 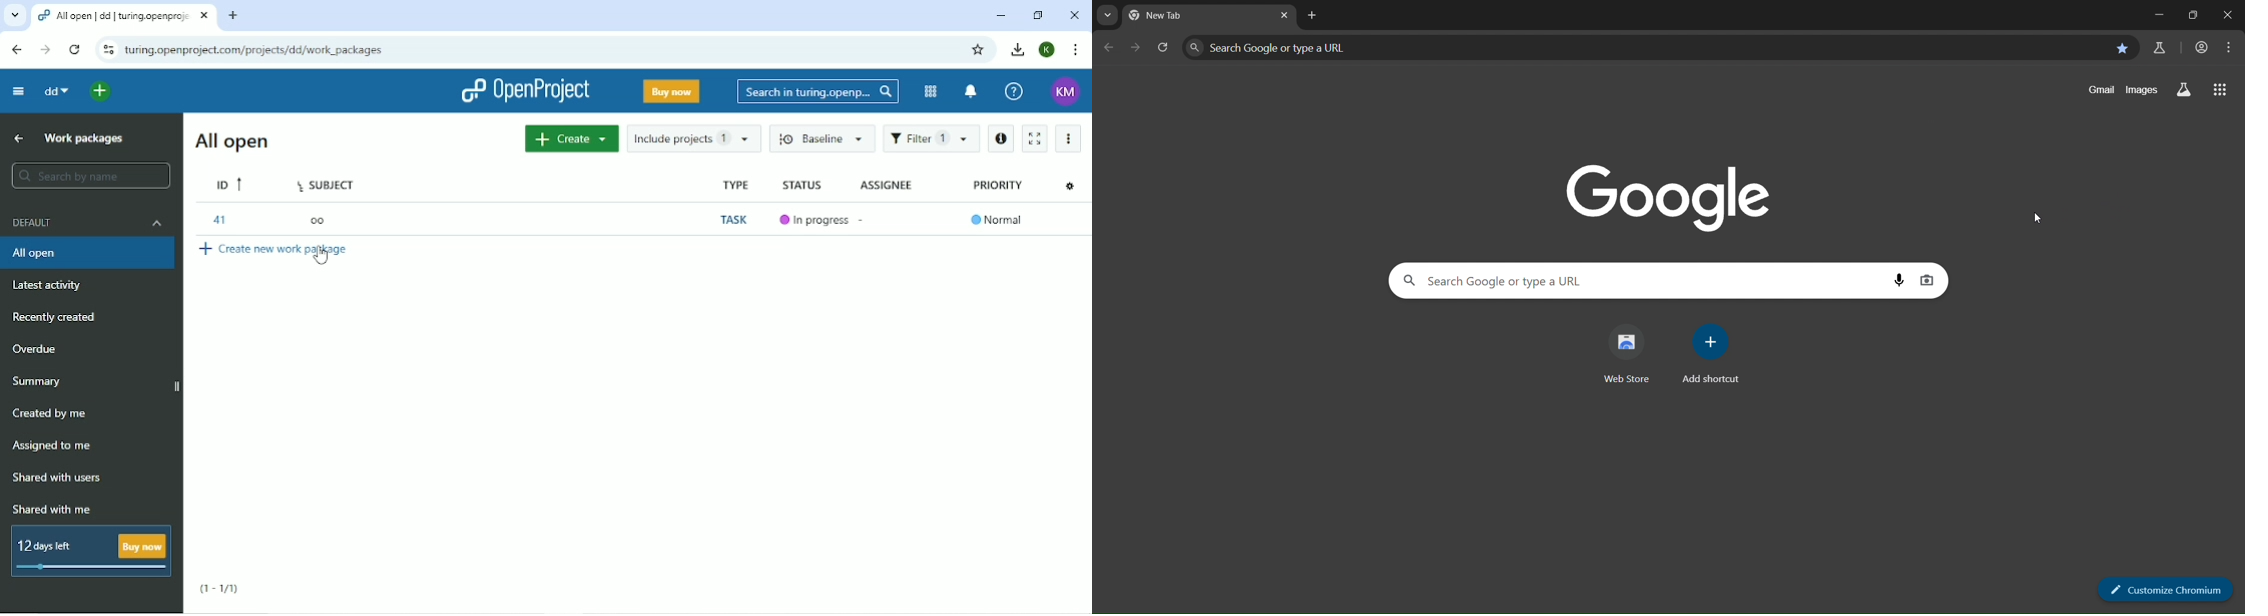 I want to click on Subject, so click(x=326, y=186).